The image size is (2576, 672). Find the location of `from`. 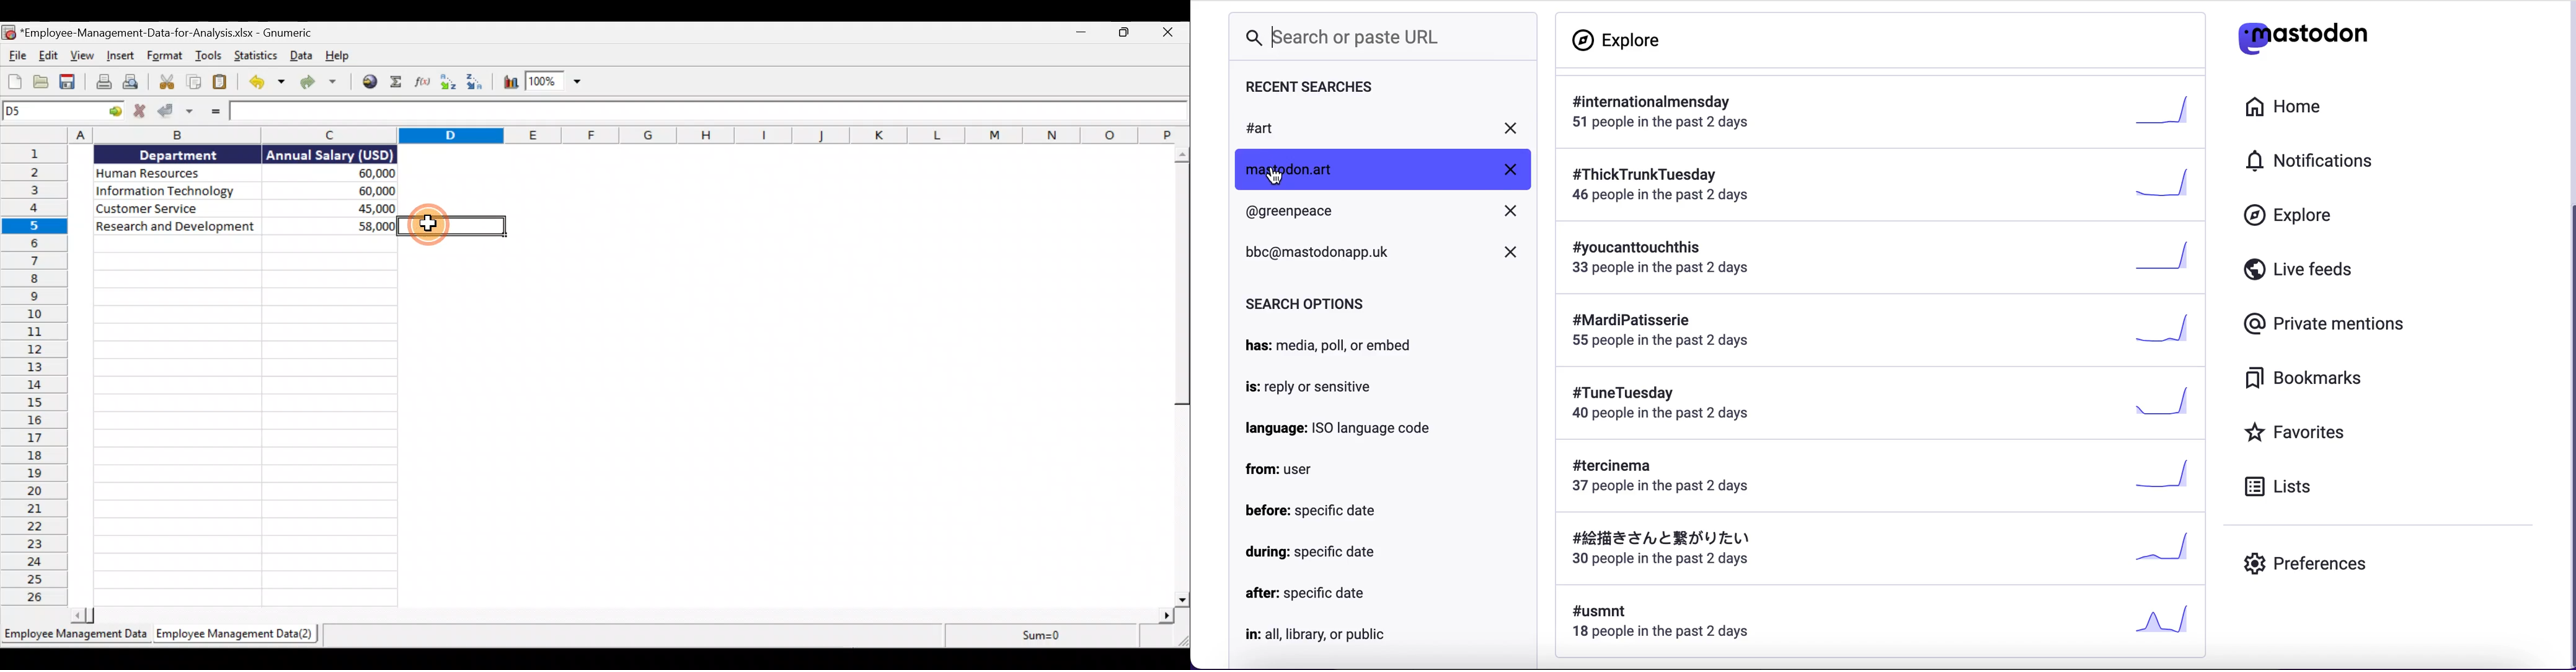

from is located at coordinates (1285, 470).